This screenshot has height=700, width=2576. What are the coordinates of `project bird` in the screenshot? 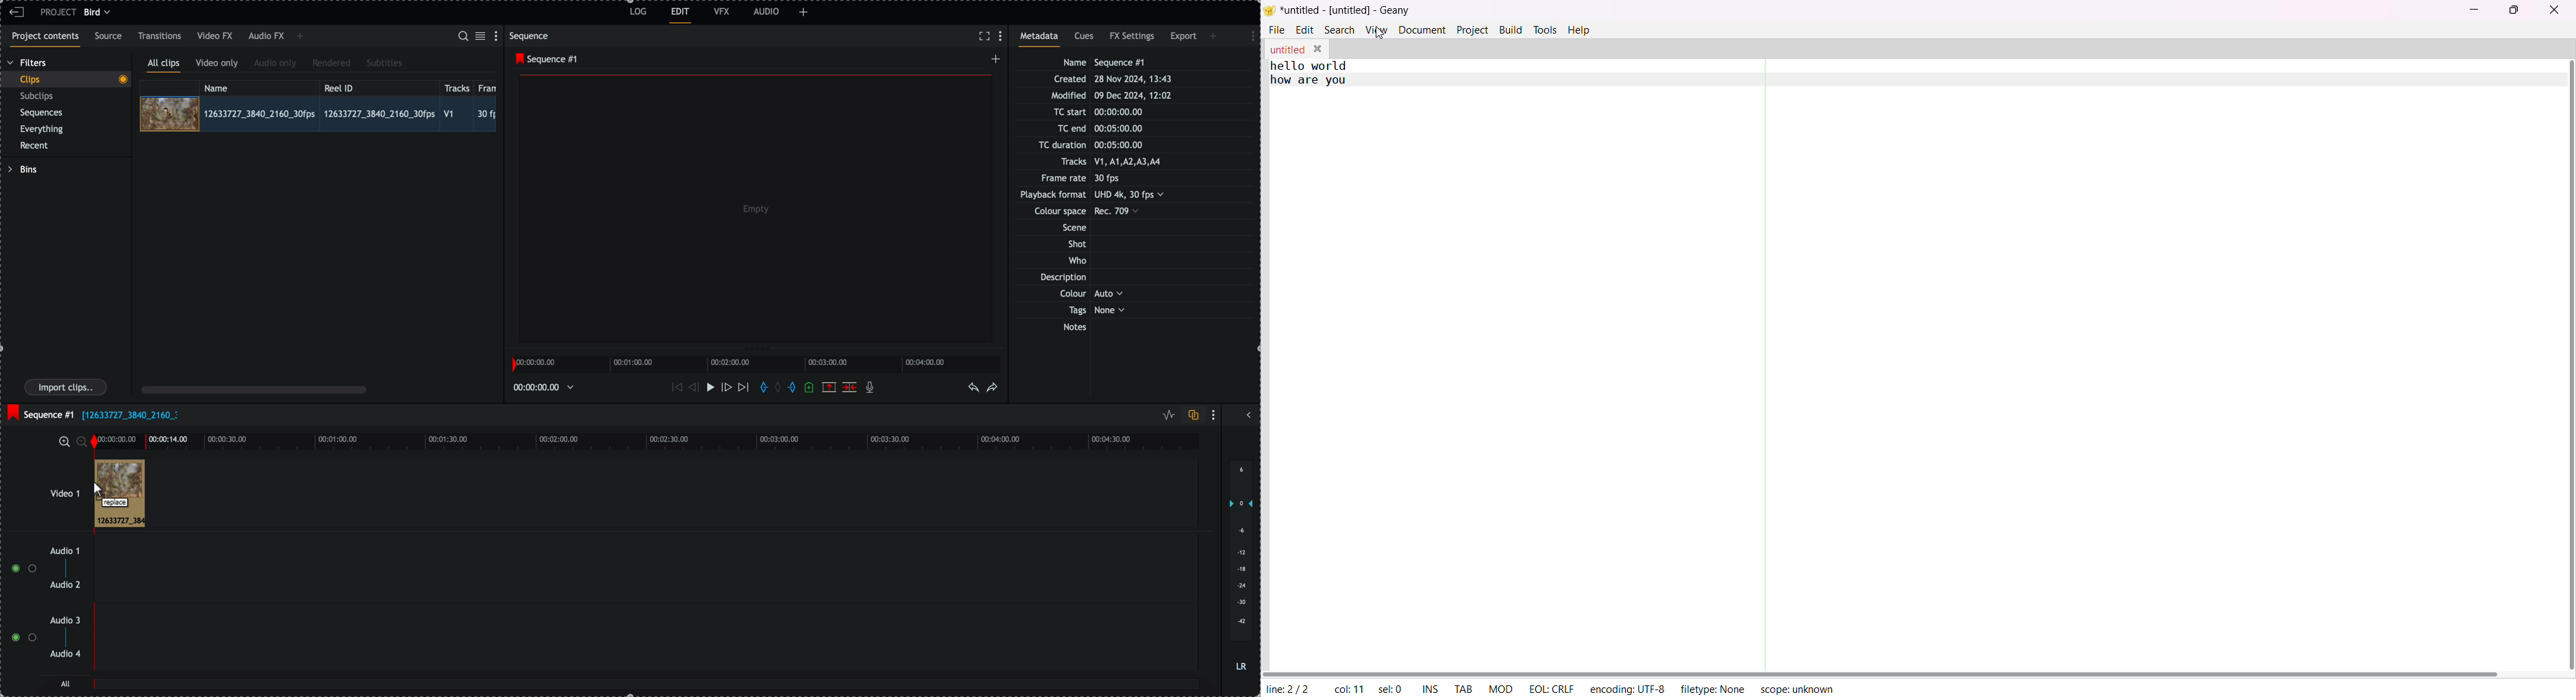 It's located at (78, 12).